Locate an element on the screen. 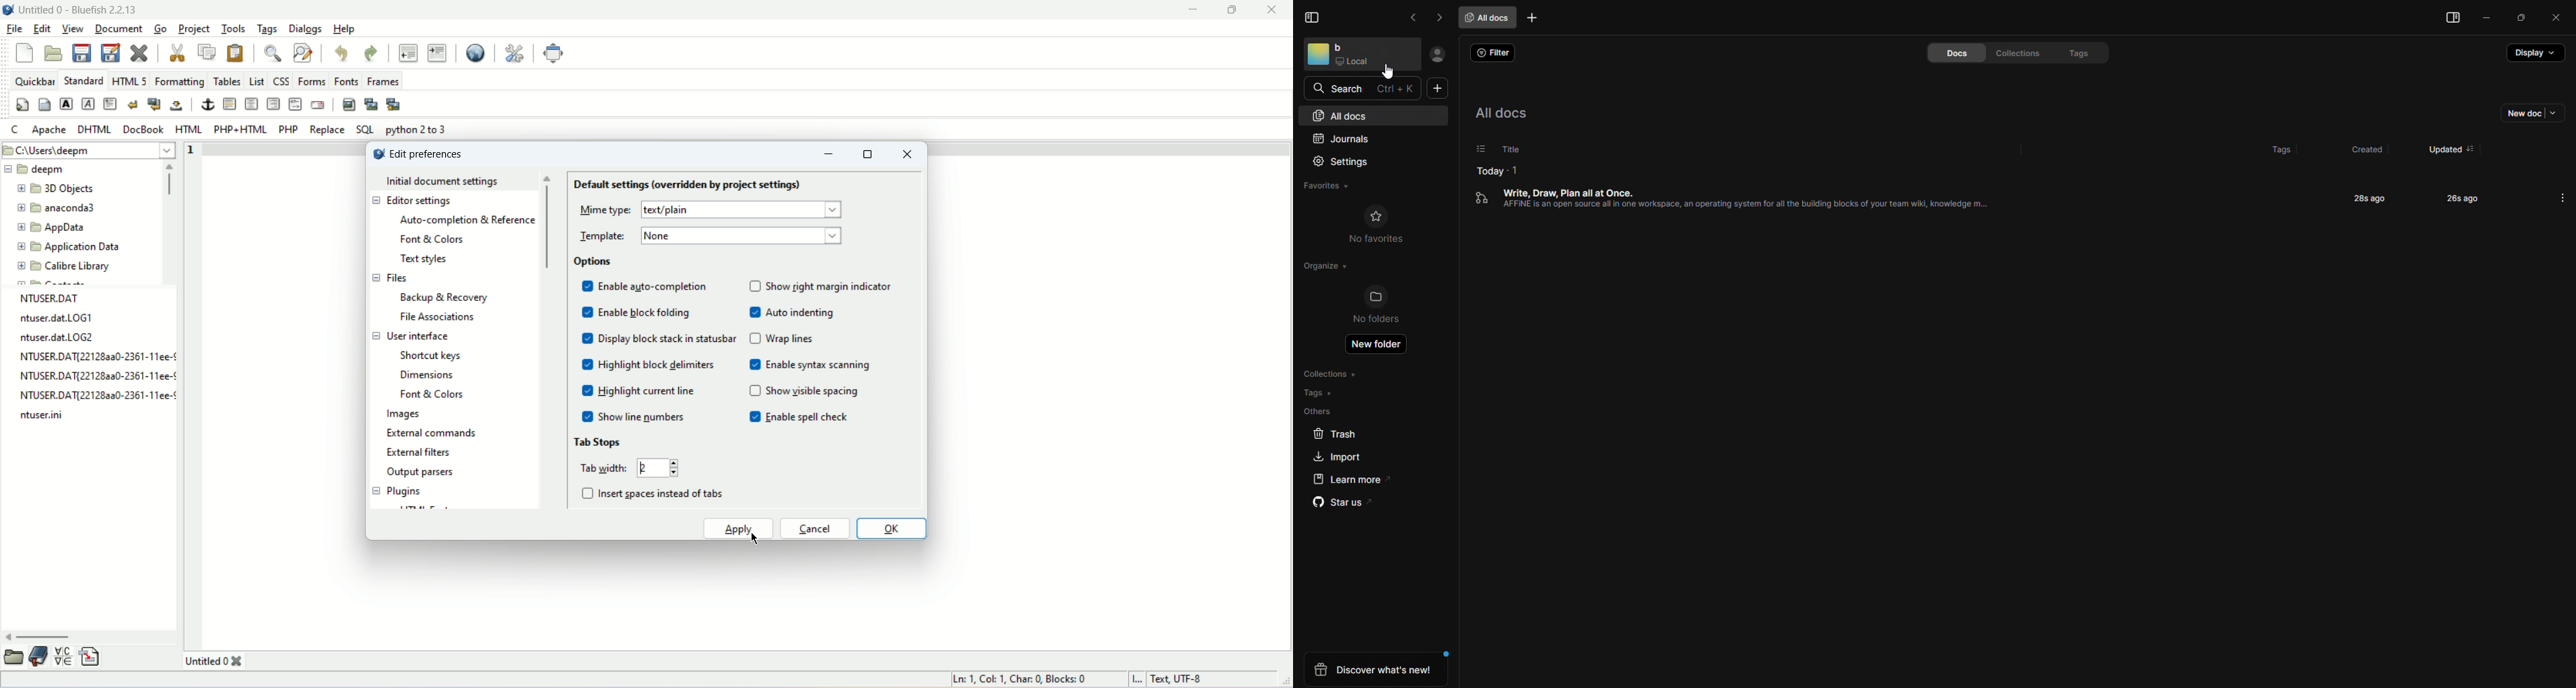  ok is located at coordinates (892, 528).